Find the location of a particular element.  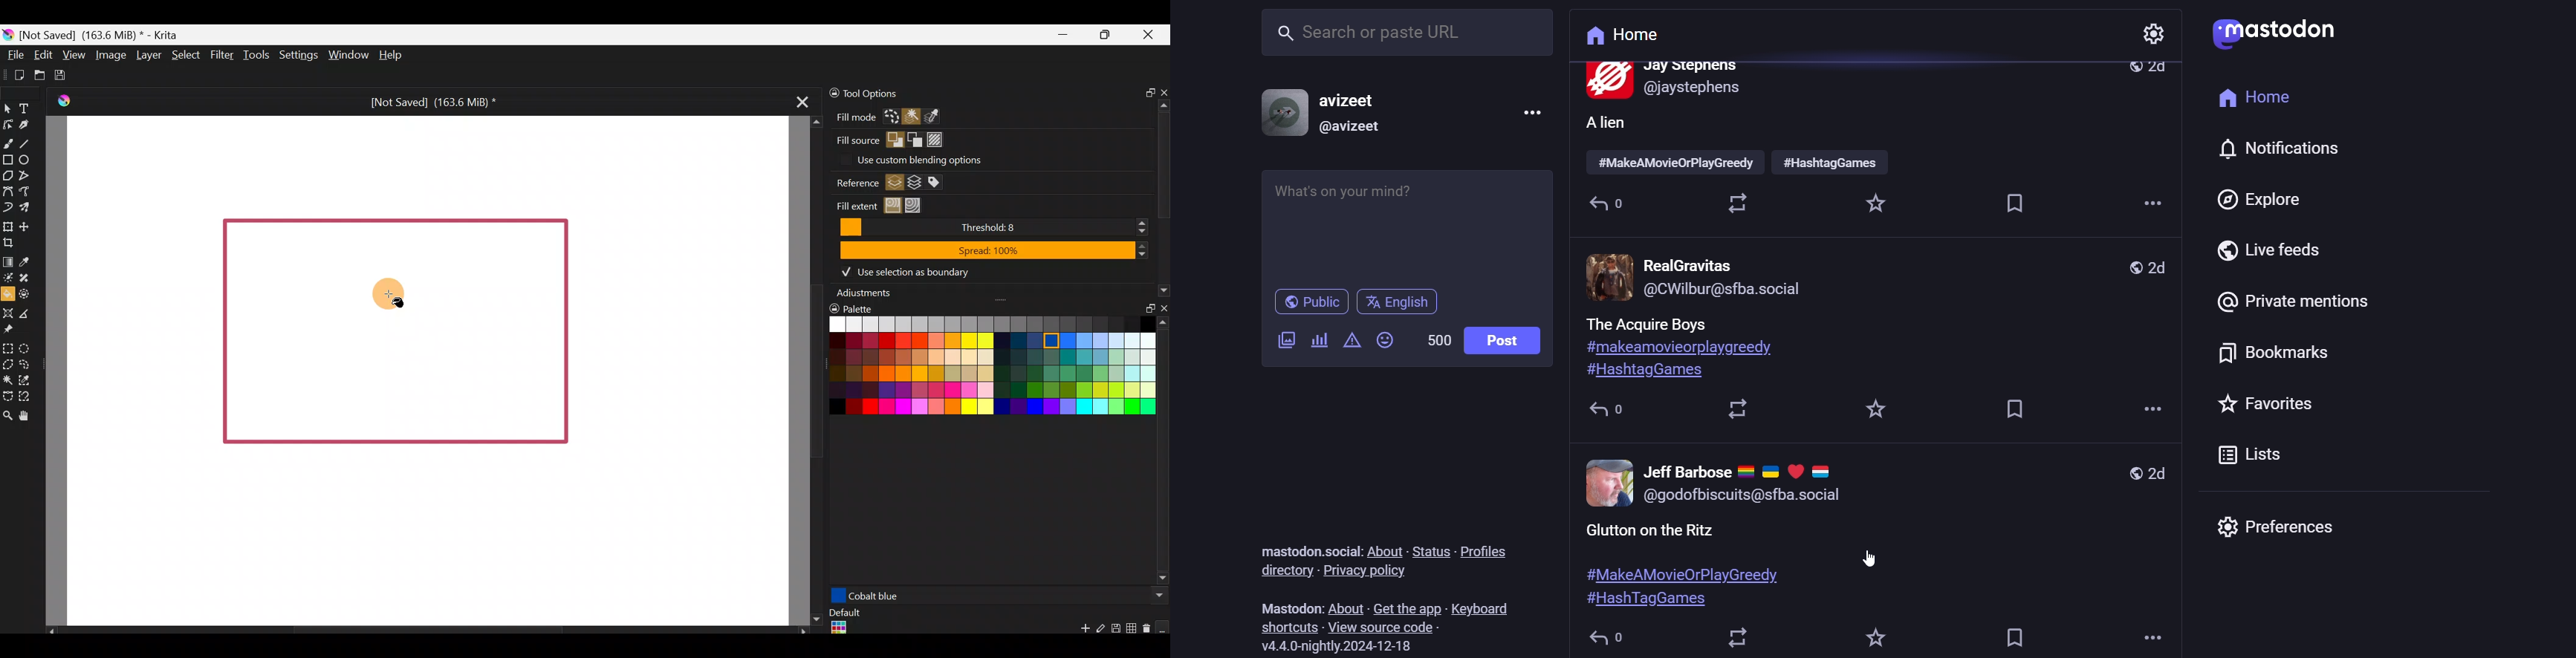

Close docker is located at coordinates (1162, 311).